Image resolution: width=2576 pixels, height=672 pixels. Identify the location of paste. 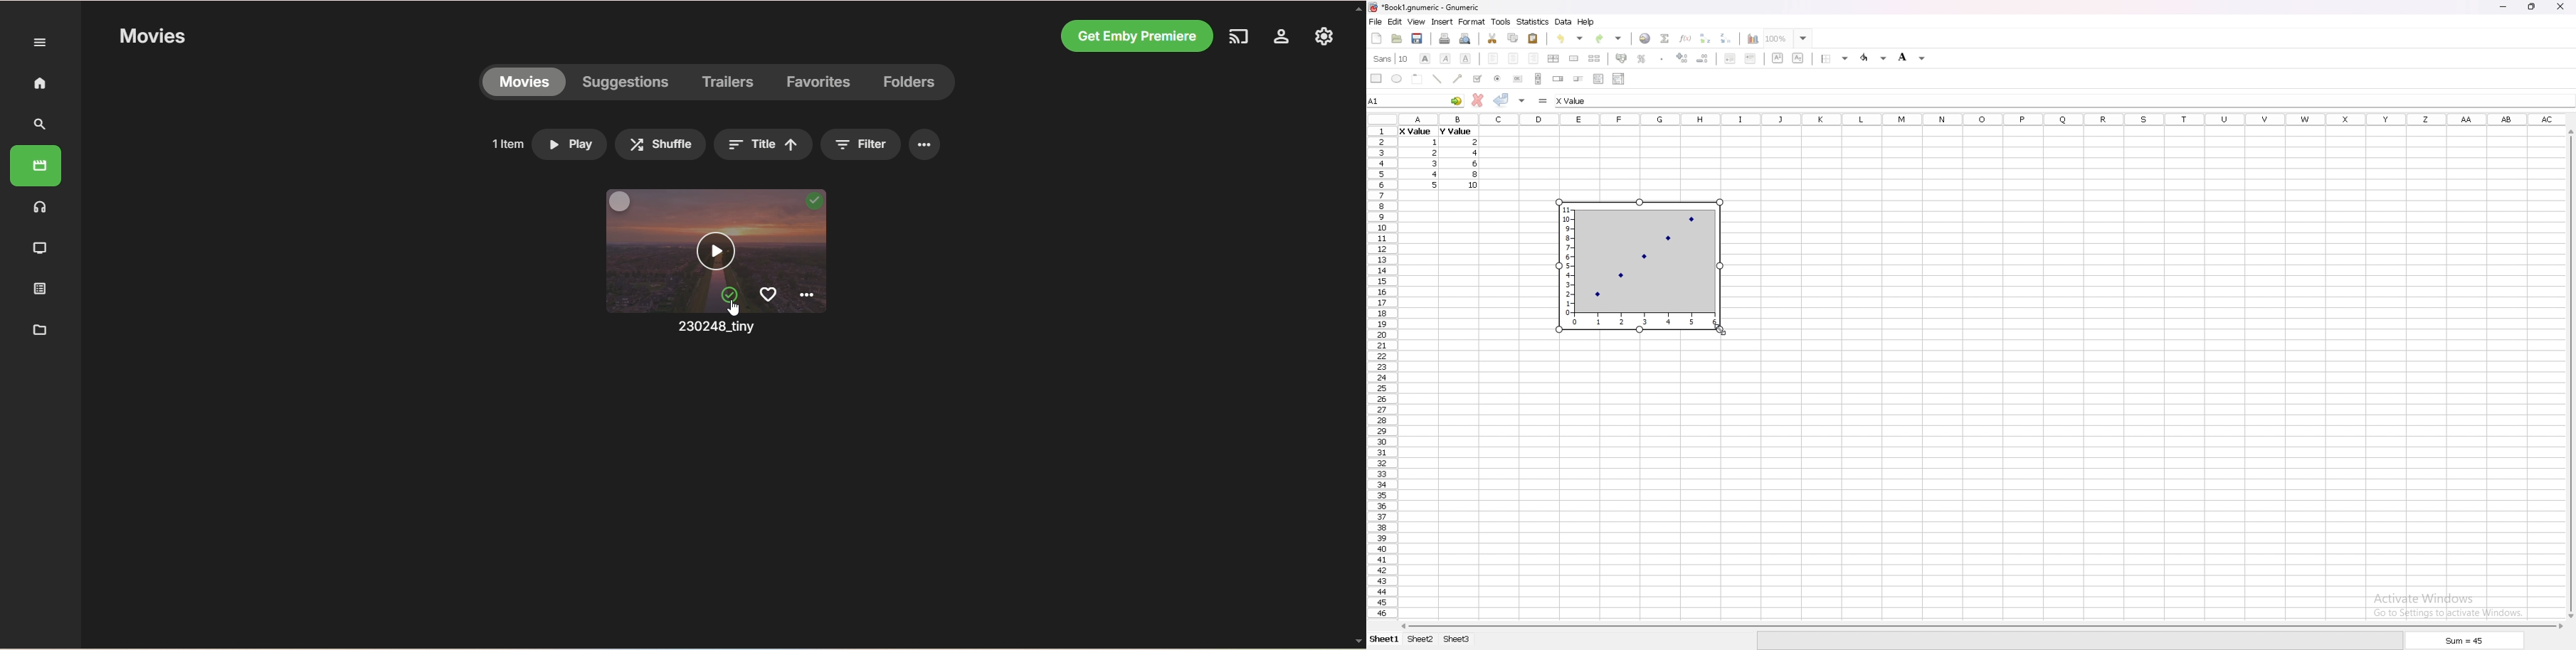
(1534, 38).